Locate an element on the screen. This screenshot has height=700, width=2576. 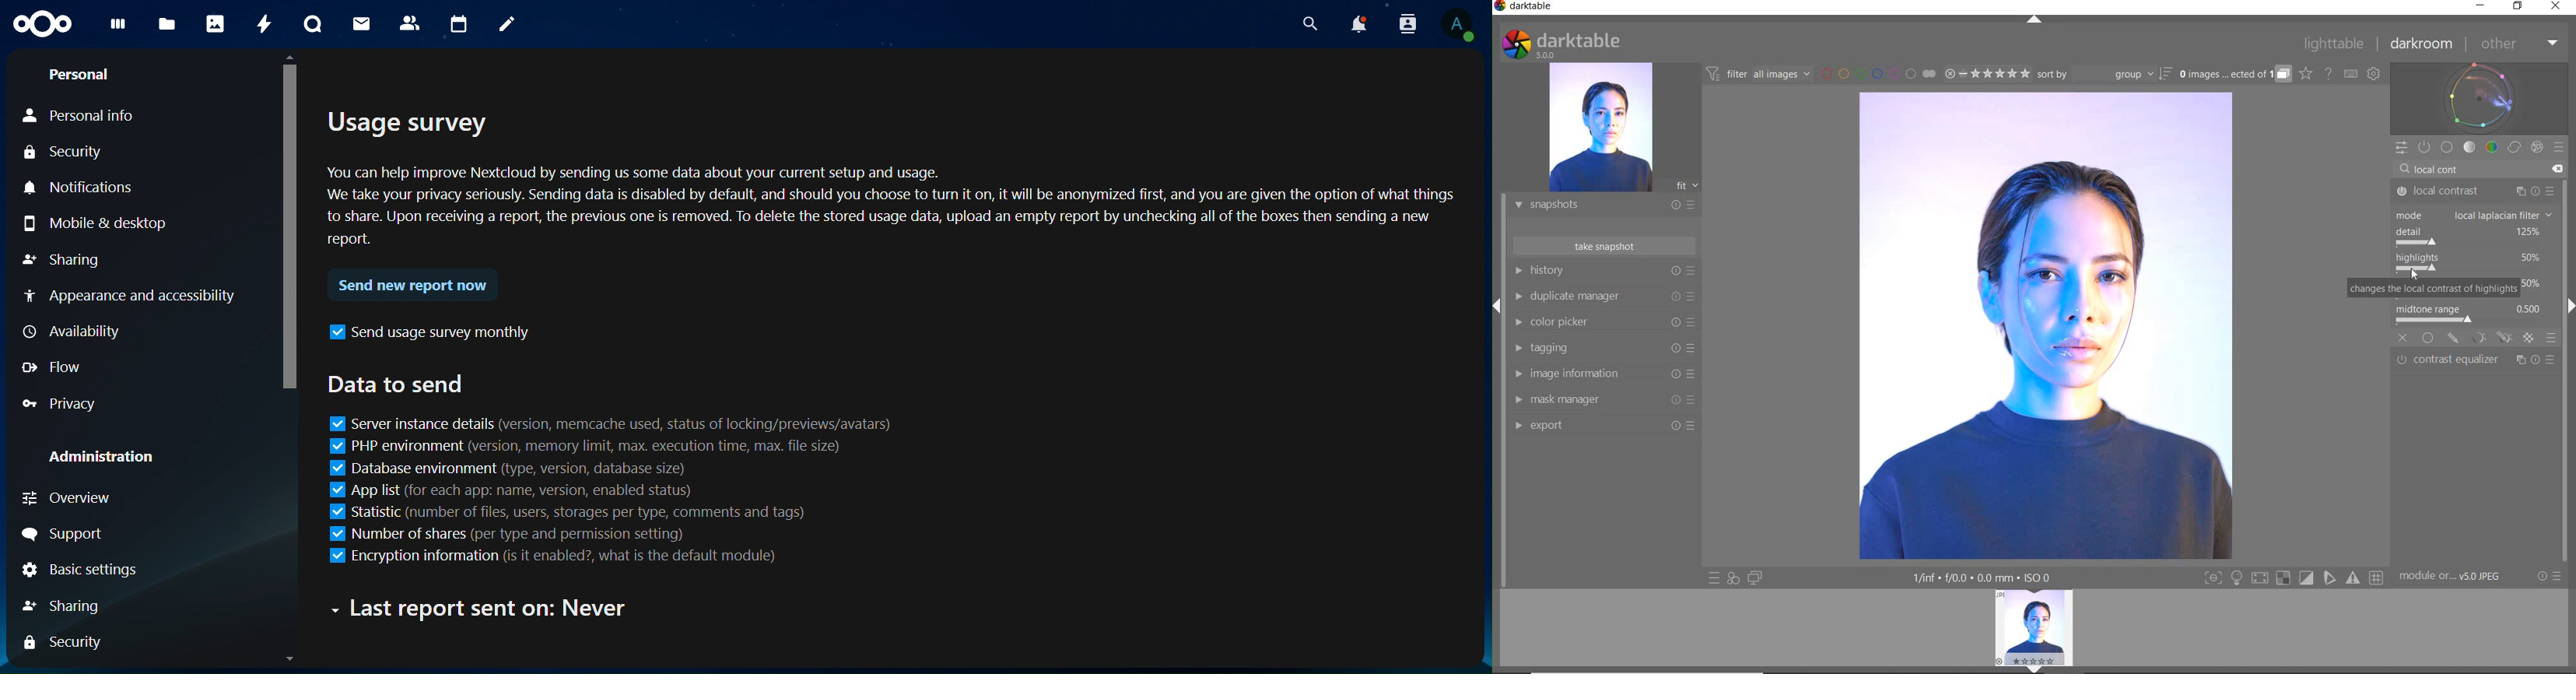
EXPORT is located at coordinates (1600, 425).